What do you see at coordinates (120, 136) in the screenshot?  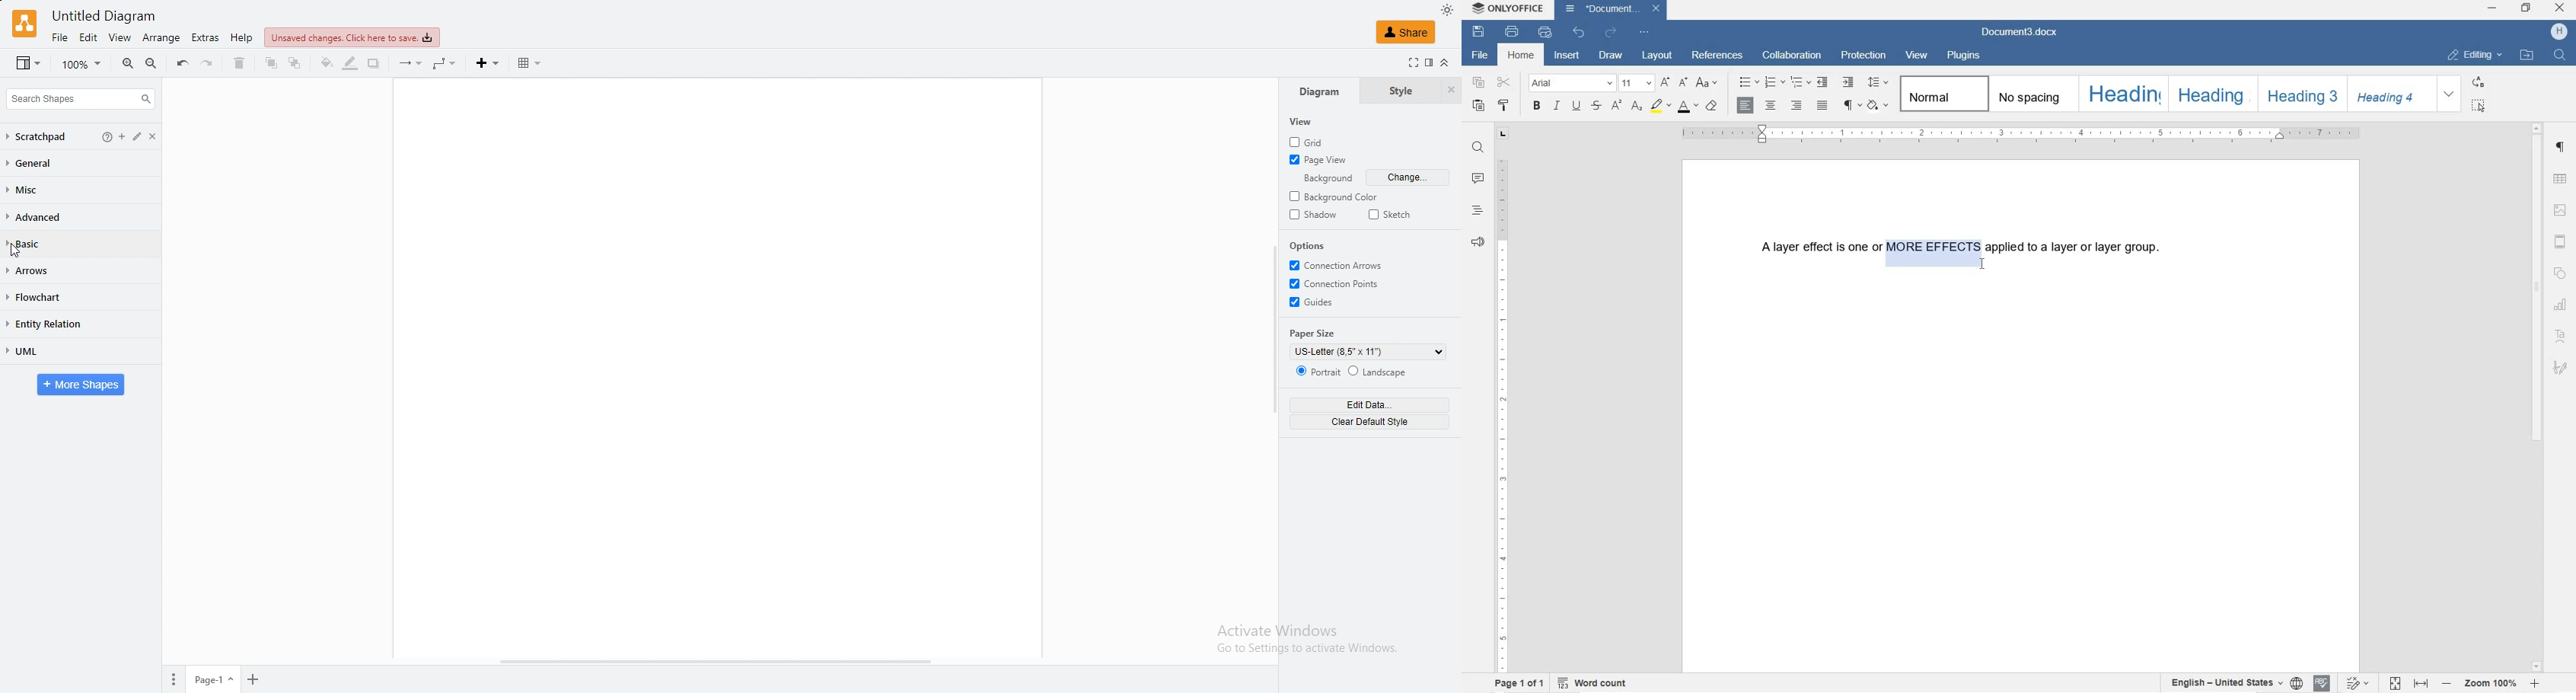 I see `add` at bounding box center [120, 136].